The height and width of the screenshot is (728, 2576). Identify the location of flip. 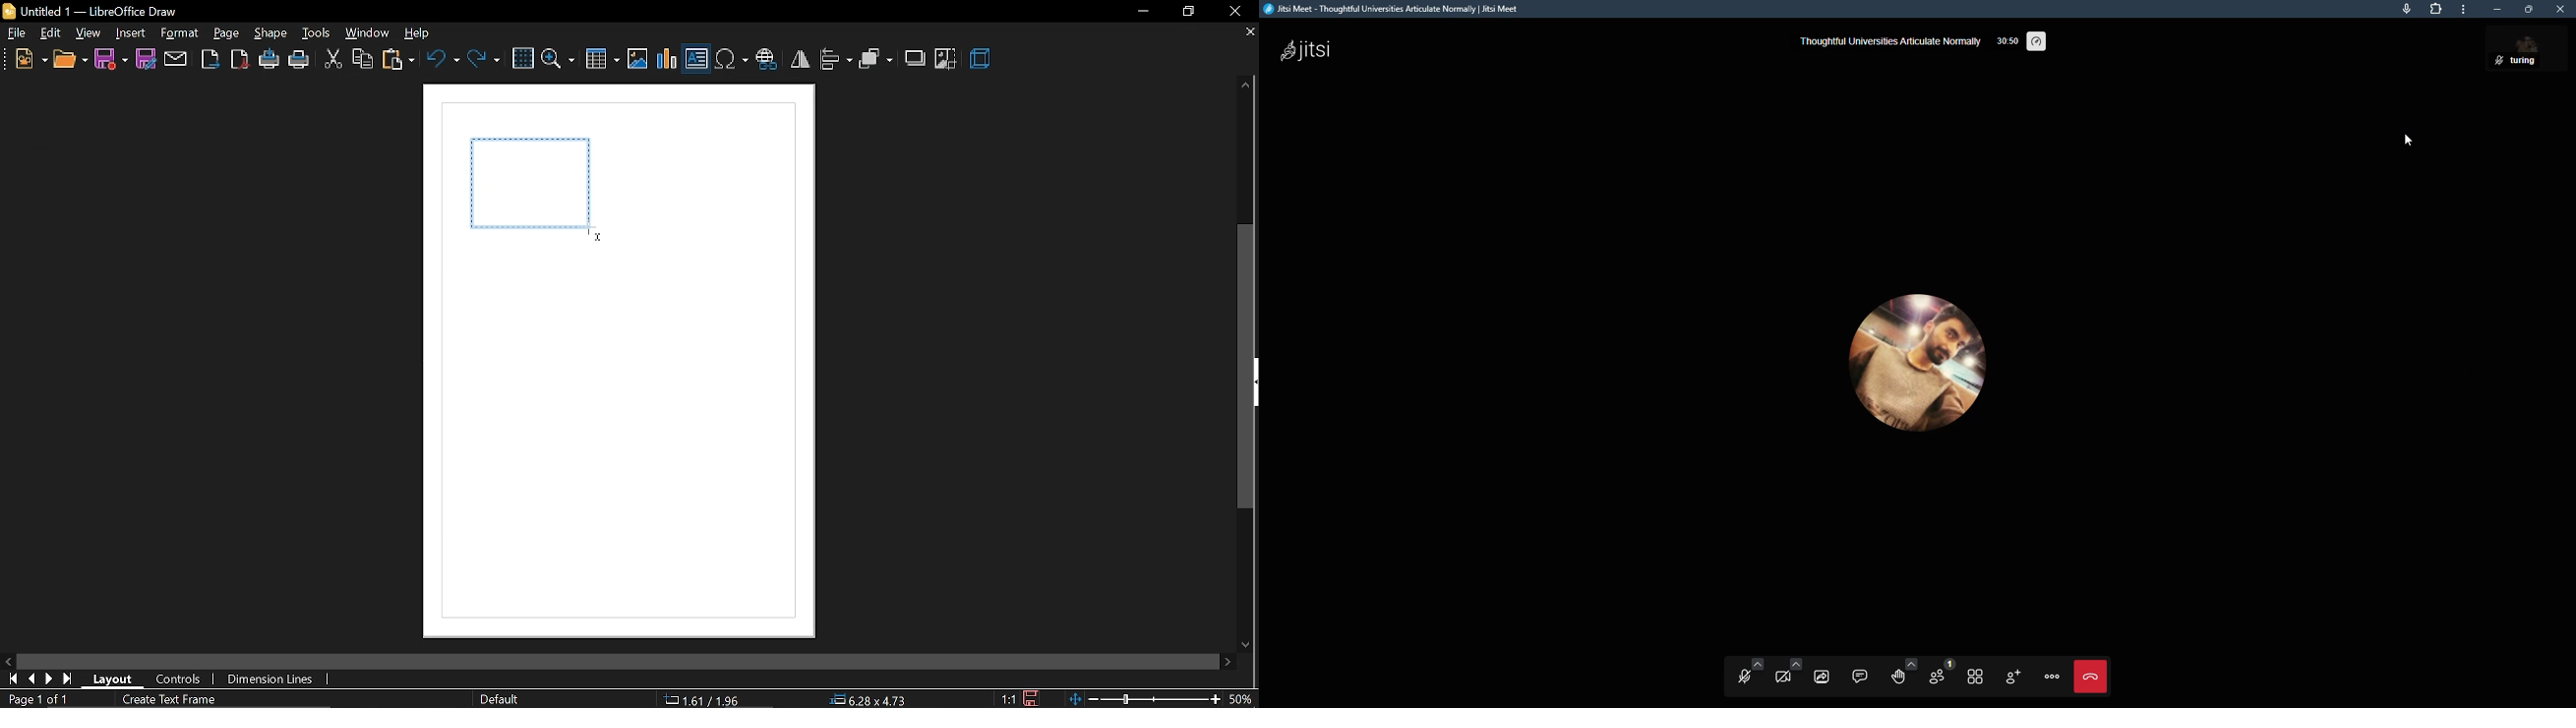
(800, 59).